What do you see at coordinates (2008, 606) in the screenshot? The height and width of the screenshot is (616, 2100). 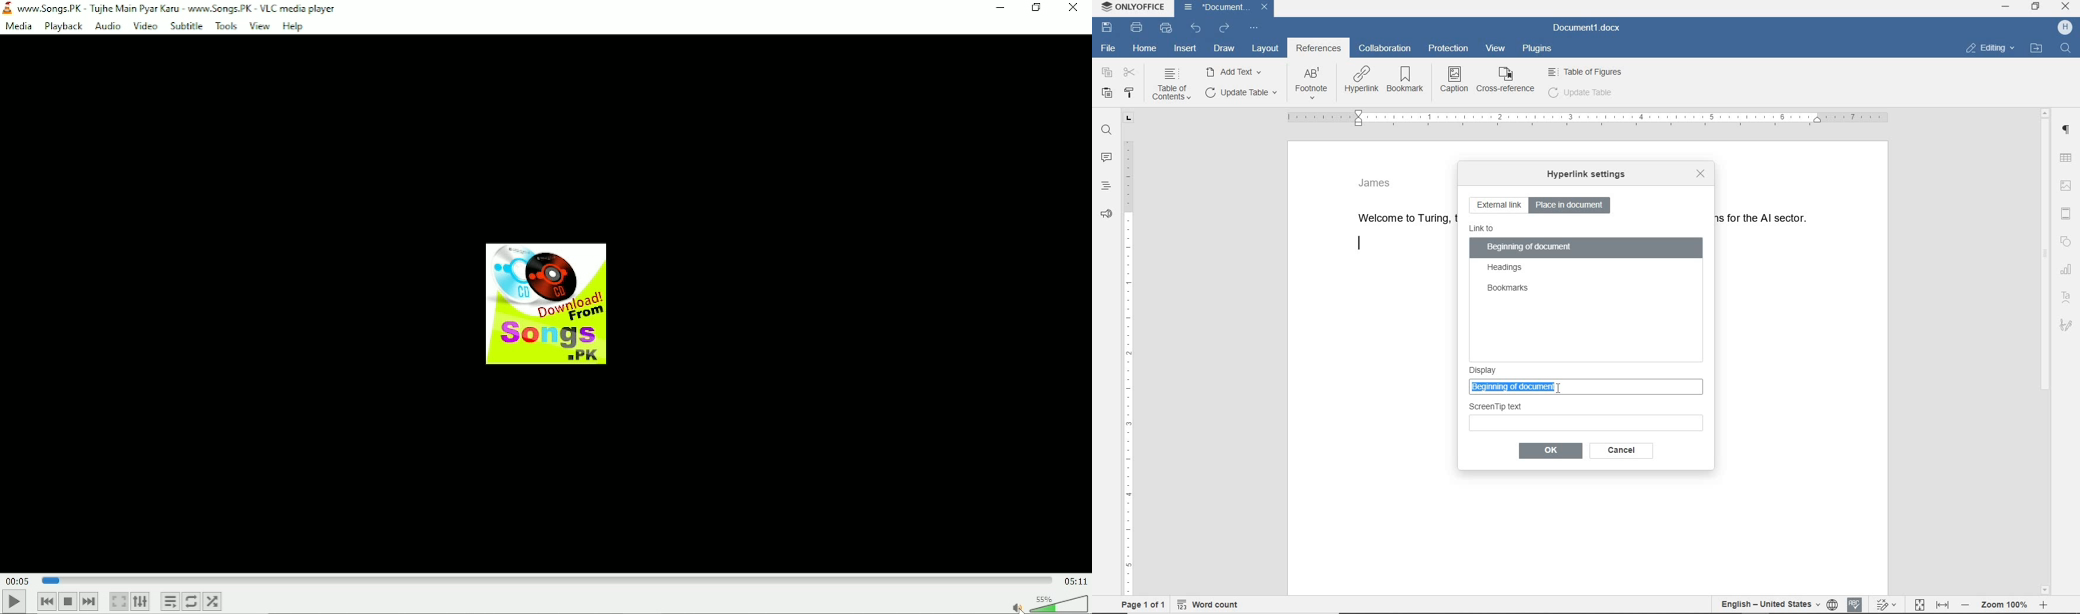 I see `zoom 100%` at bounding box center [2008, 606].